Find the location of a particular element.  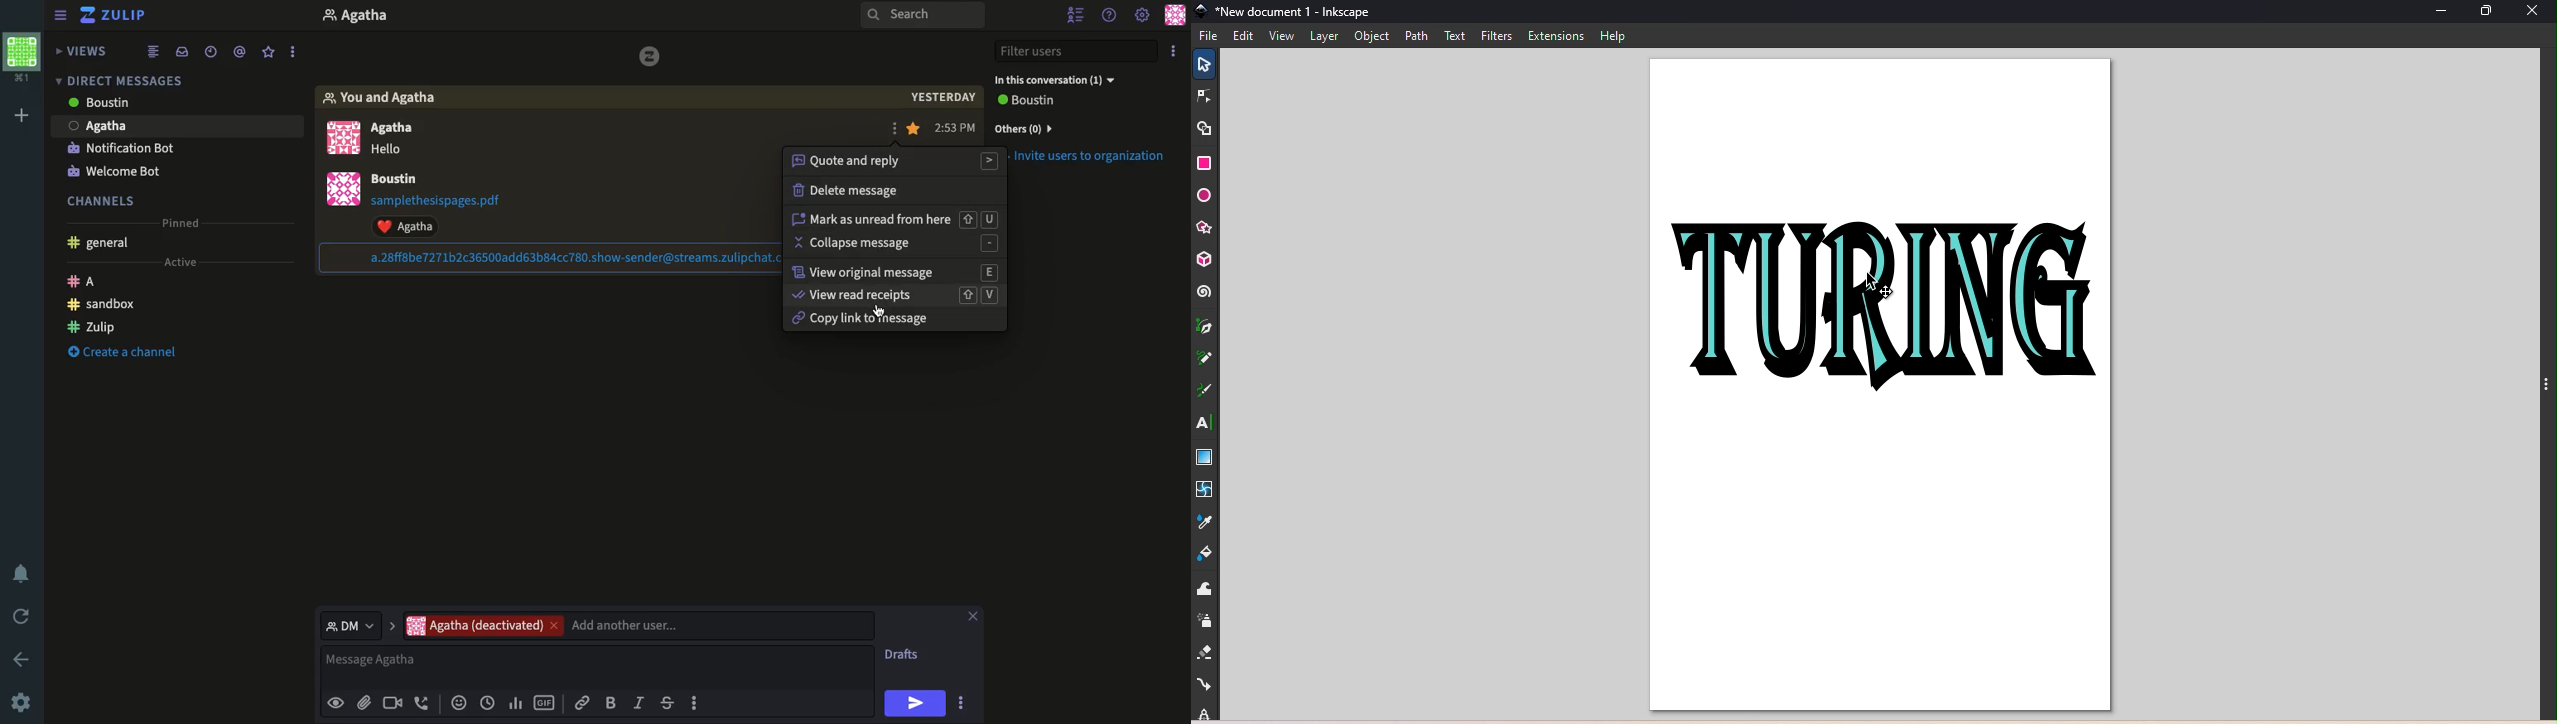

Extensions is located at coordinates (1554, 35).